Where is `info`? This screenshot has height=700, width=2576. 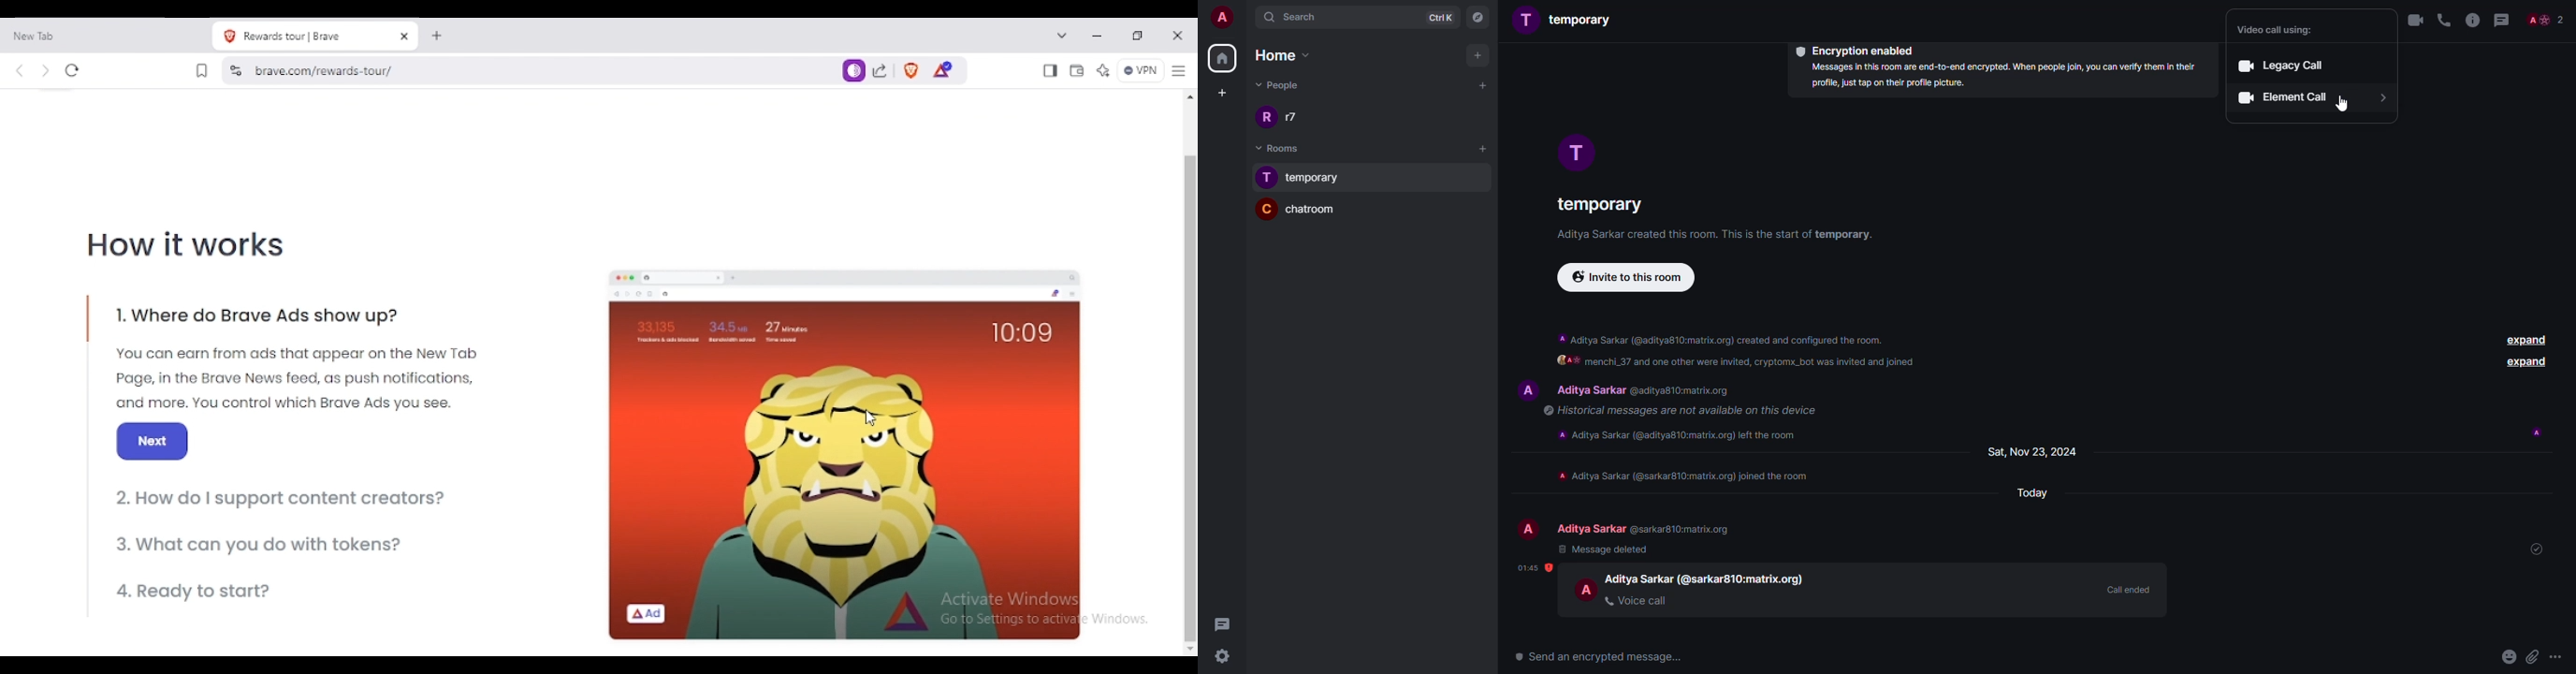
info is located at coordinates (2472, 20).